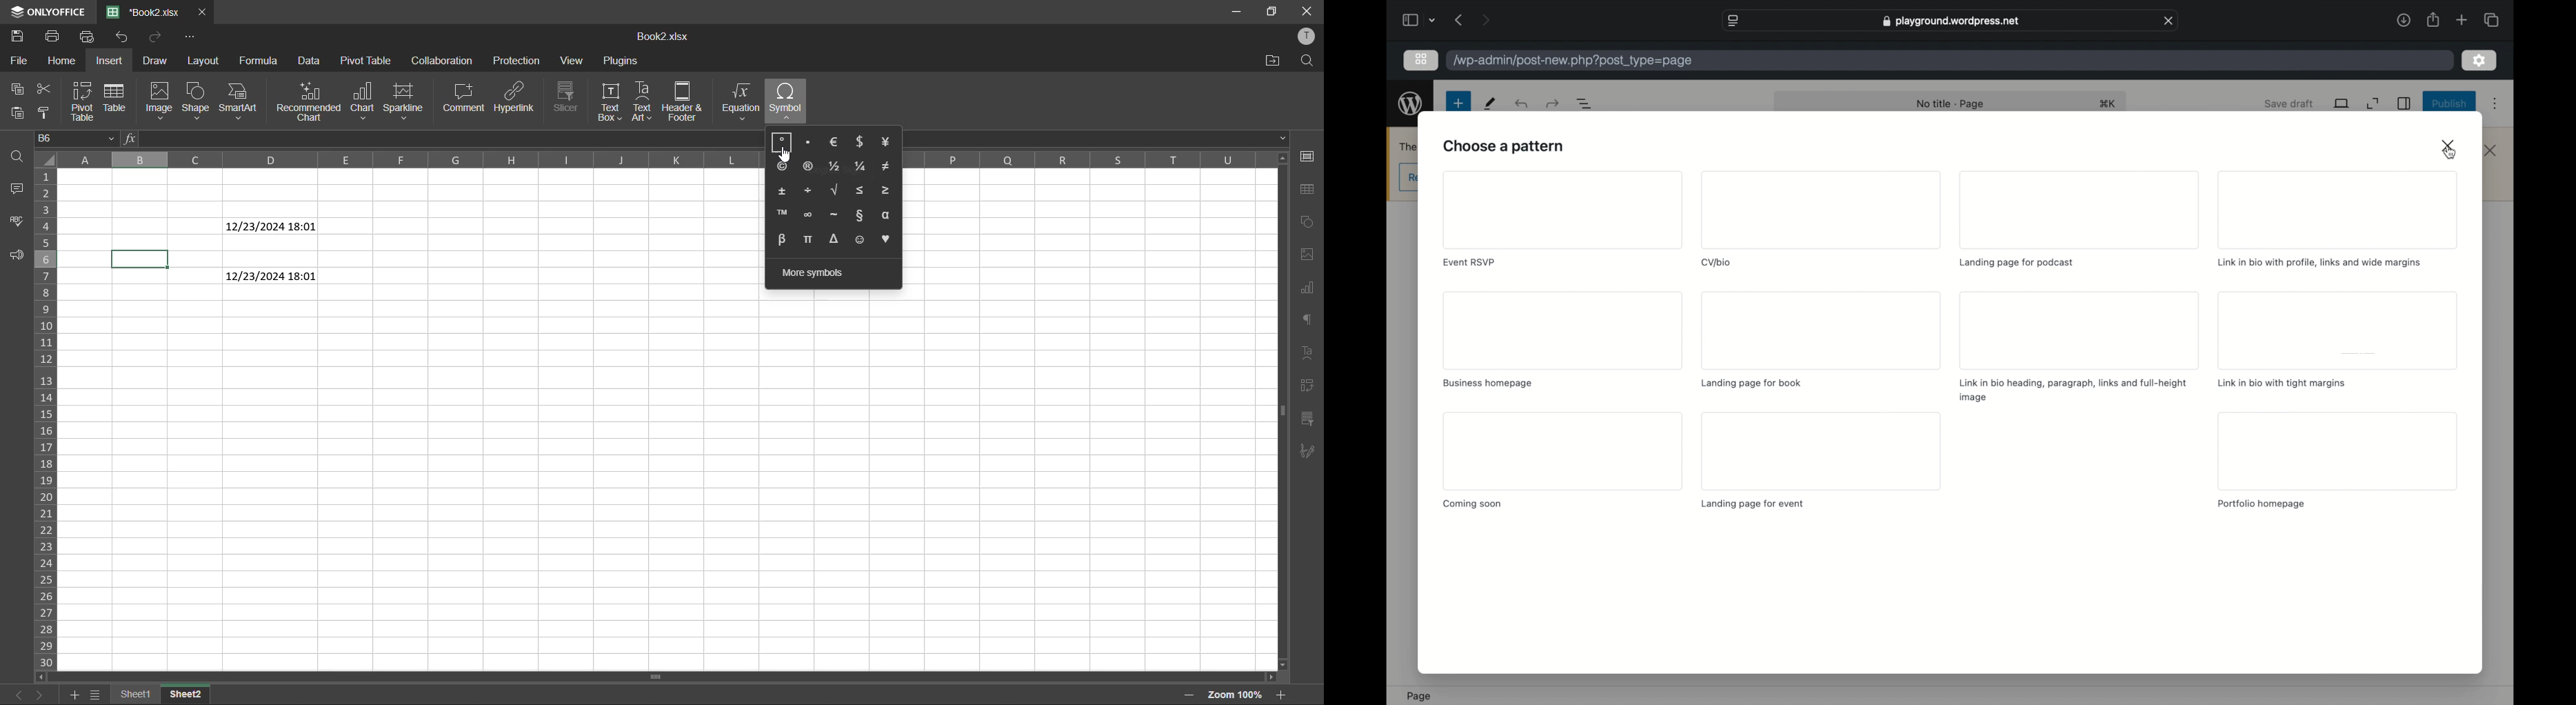  What do you see at coordinates (2406, 104) in the screenshot?
I see `sidebar` at bounding box center [2406, 104].